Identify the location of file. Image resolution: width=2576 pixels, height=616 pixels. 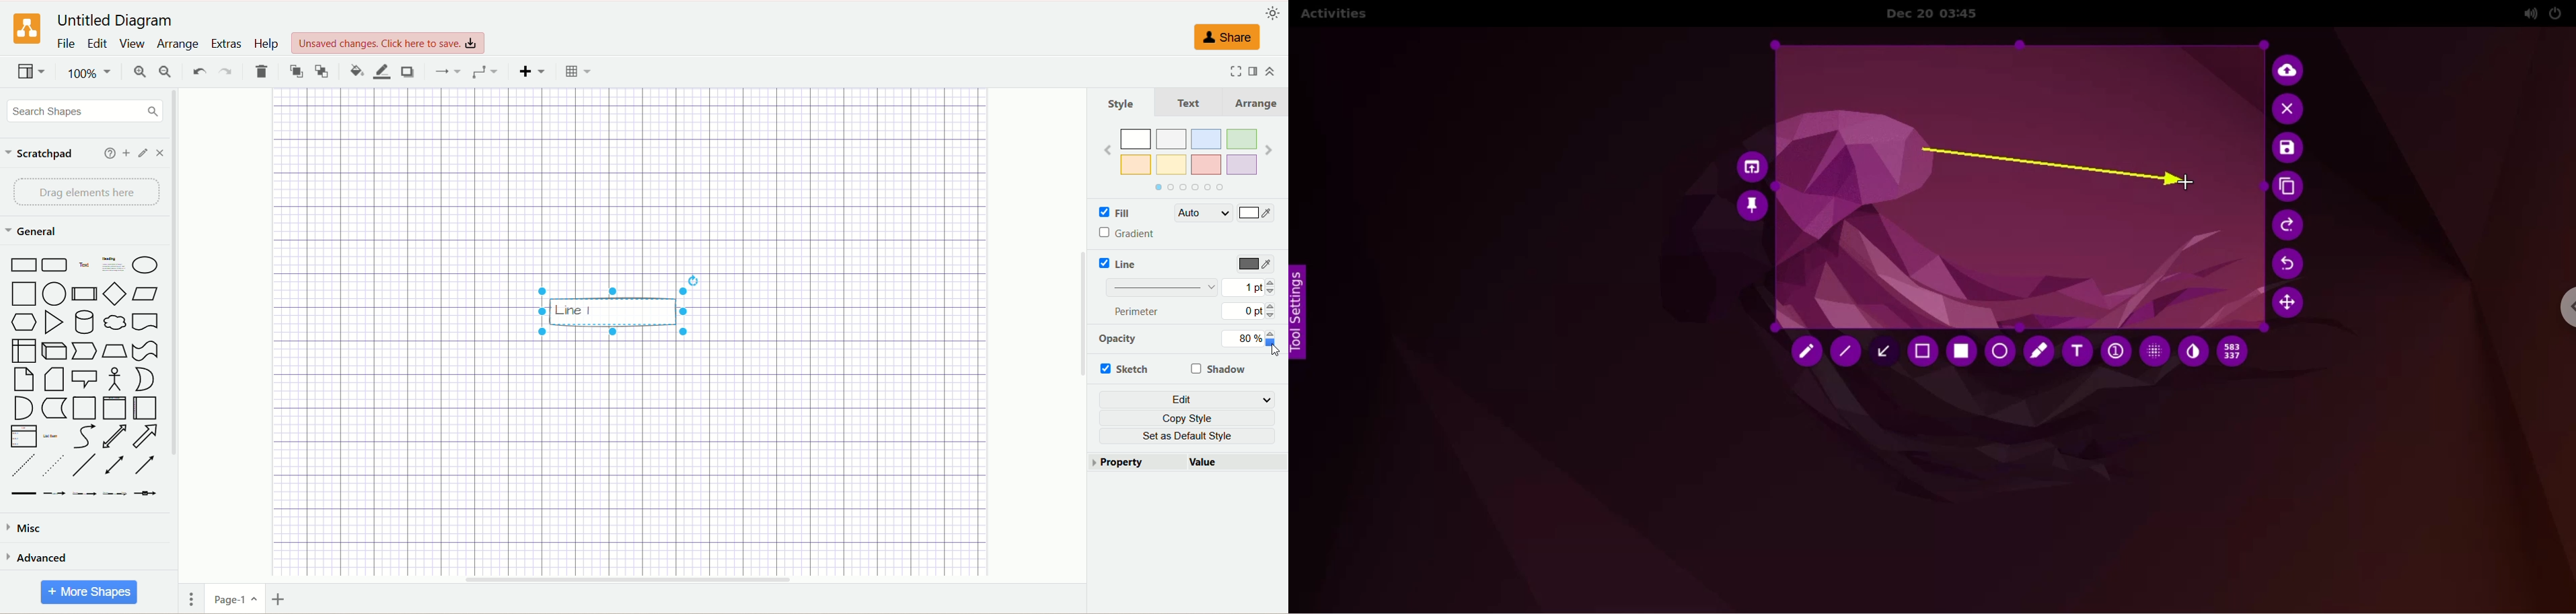
(66, 44).